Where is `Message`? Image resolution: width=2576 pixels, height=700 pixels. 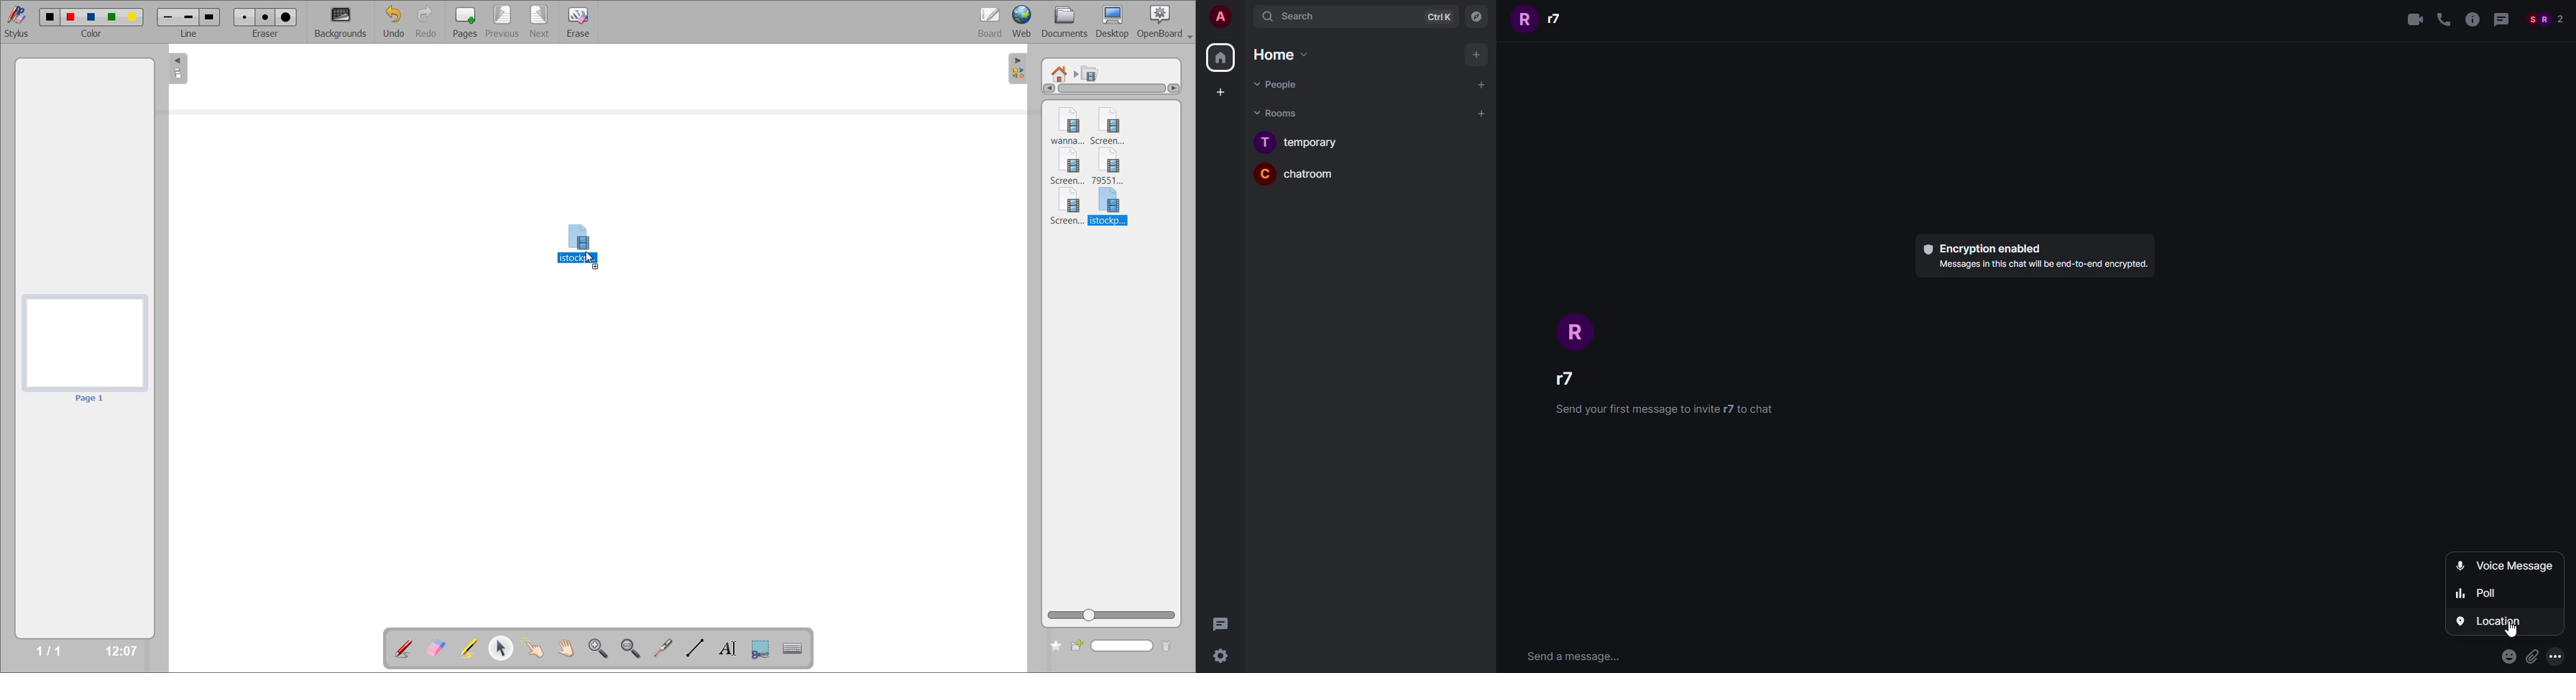
Message is located at coordinates (1223, 625).